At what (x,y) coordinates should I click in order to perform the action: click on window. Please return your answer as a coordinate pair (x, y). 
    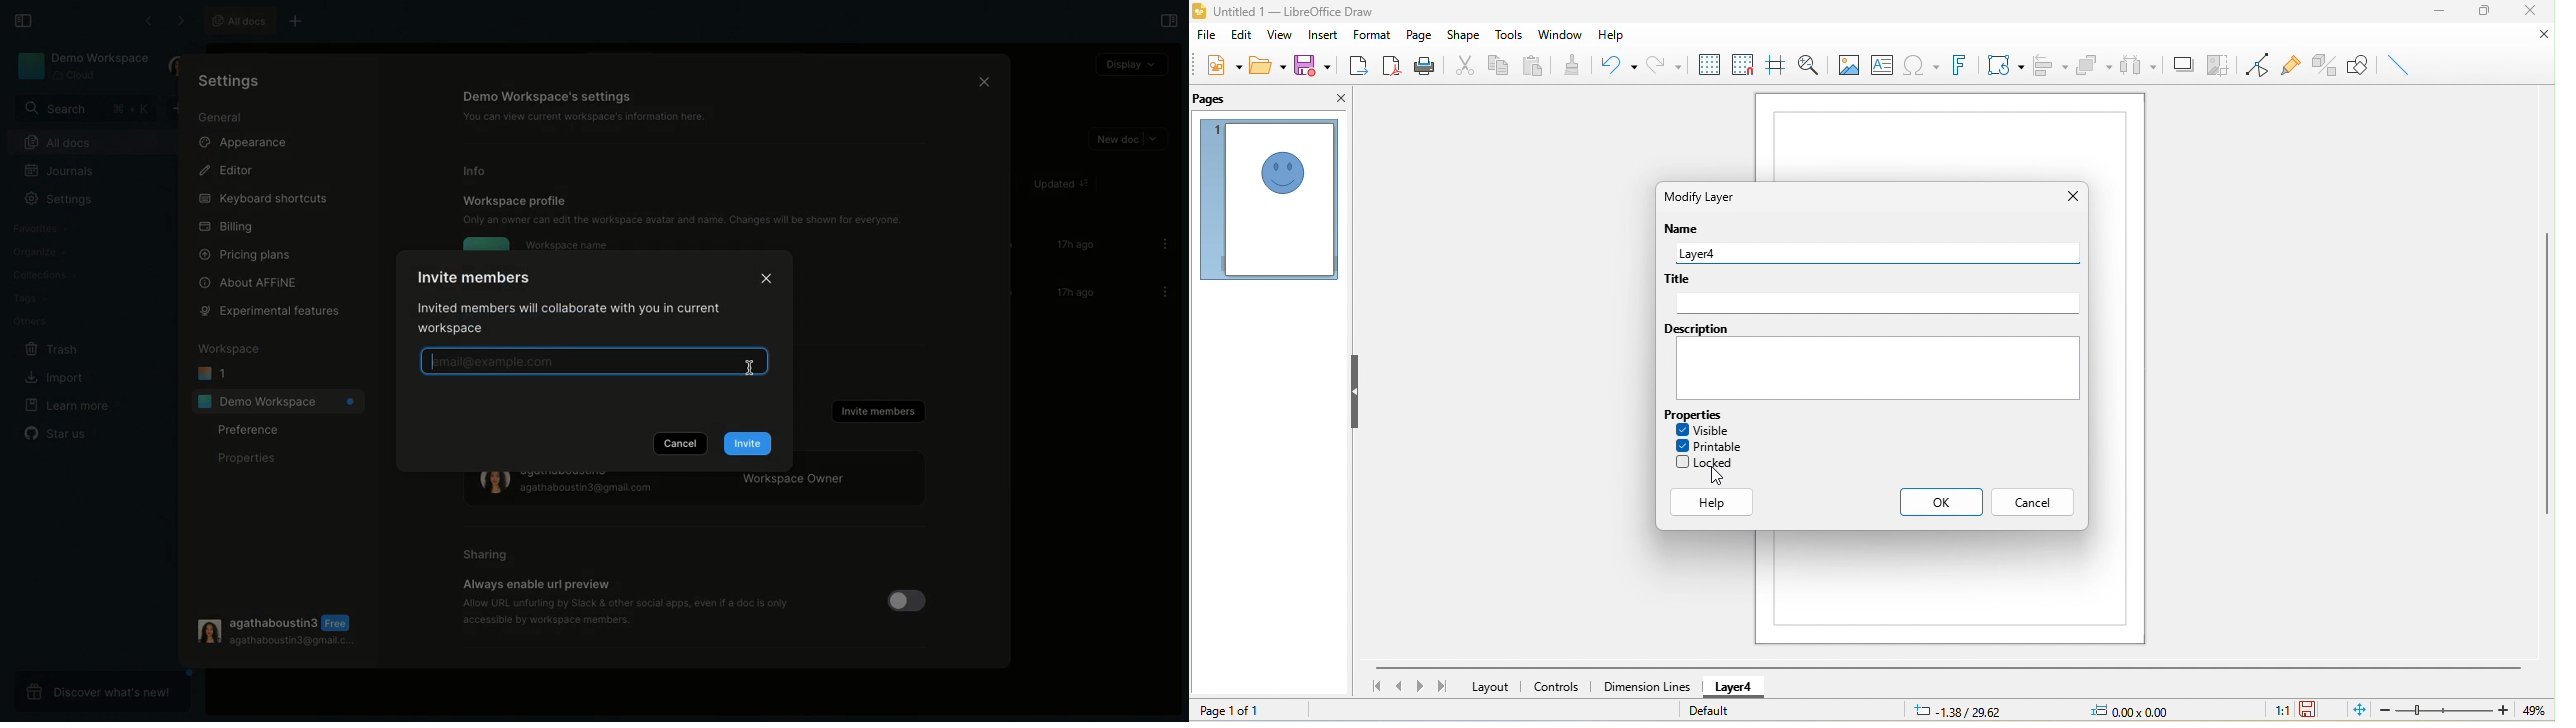
    Looking at the image, I should click on (1562, 33).